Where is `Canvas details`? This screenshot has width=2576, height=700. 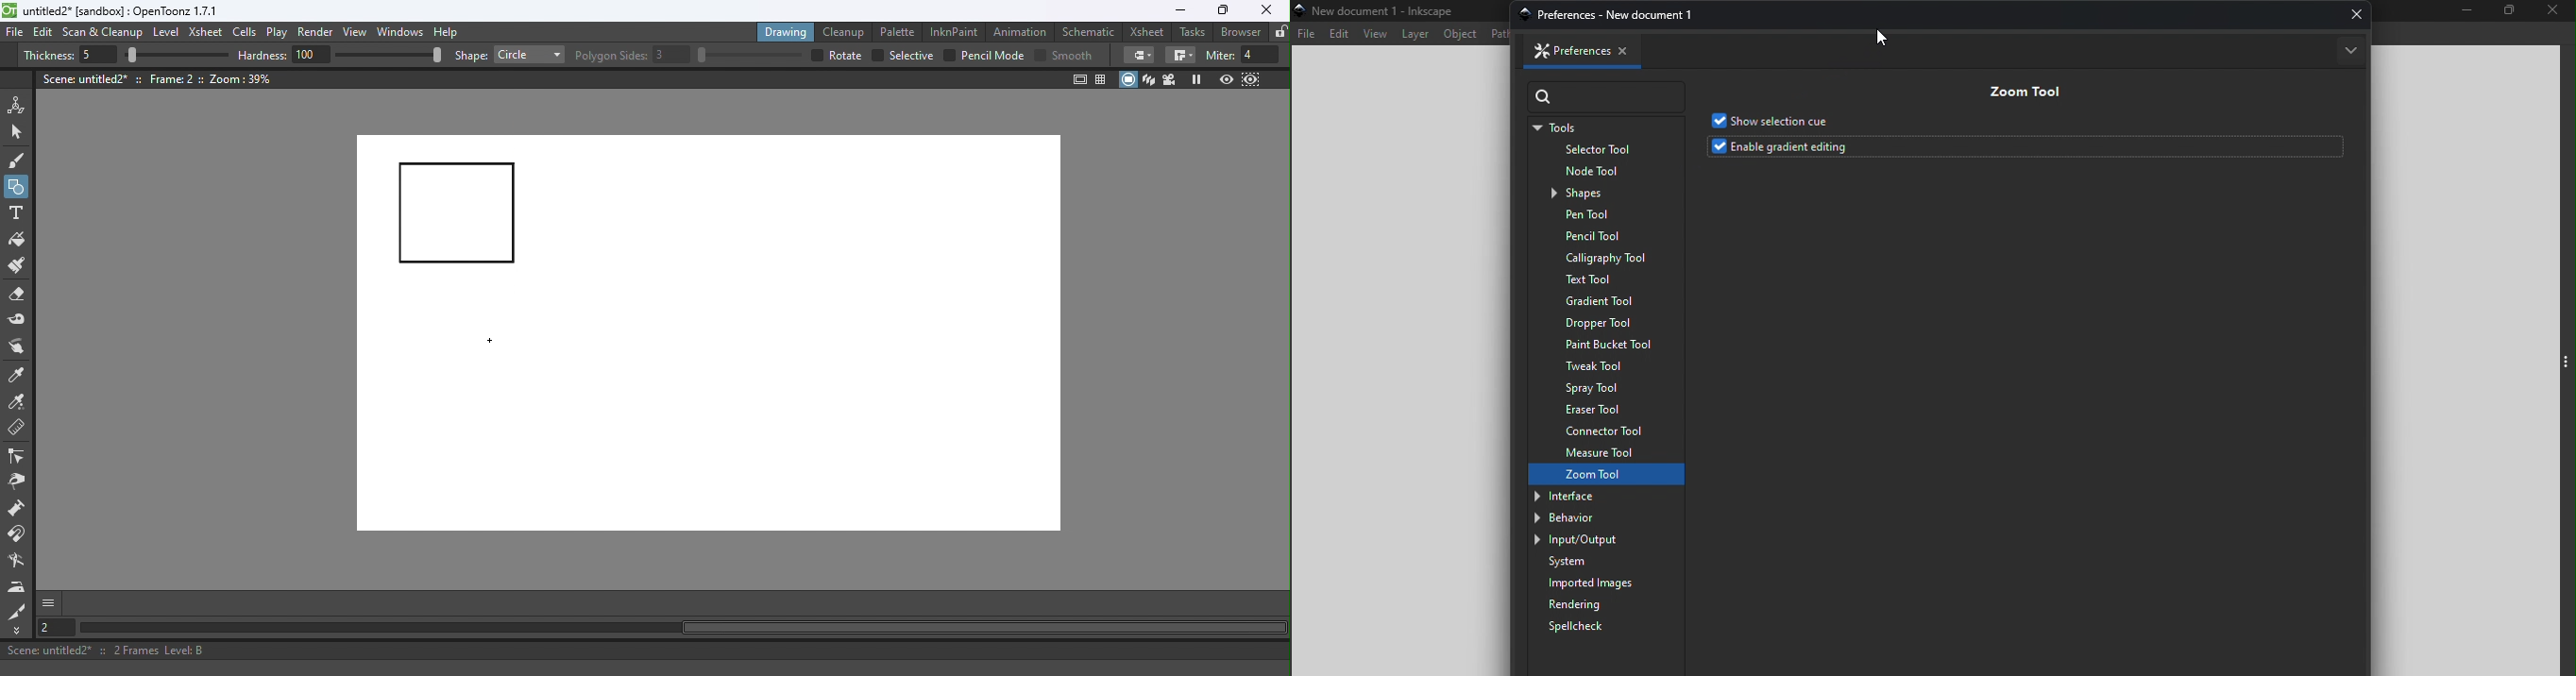
Canvas details is located at coordinates (160, 78).